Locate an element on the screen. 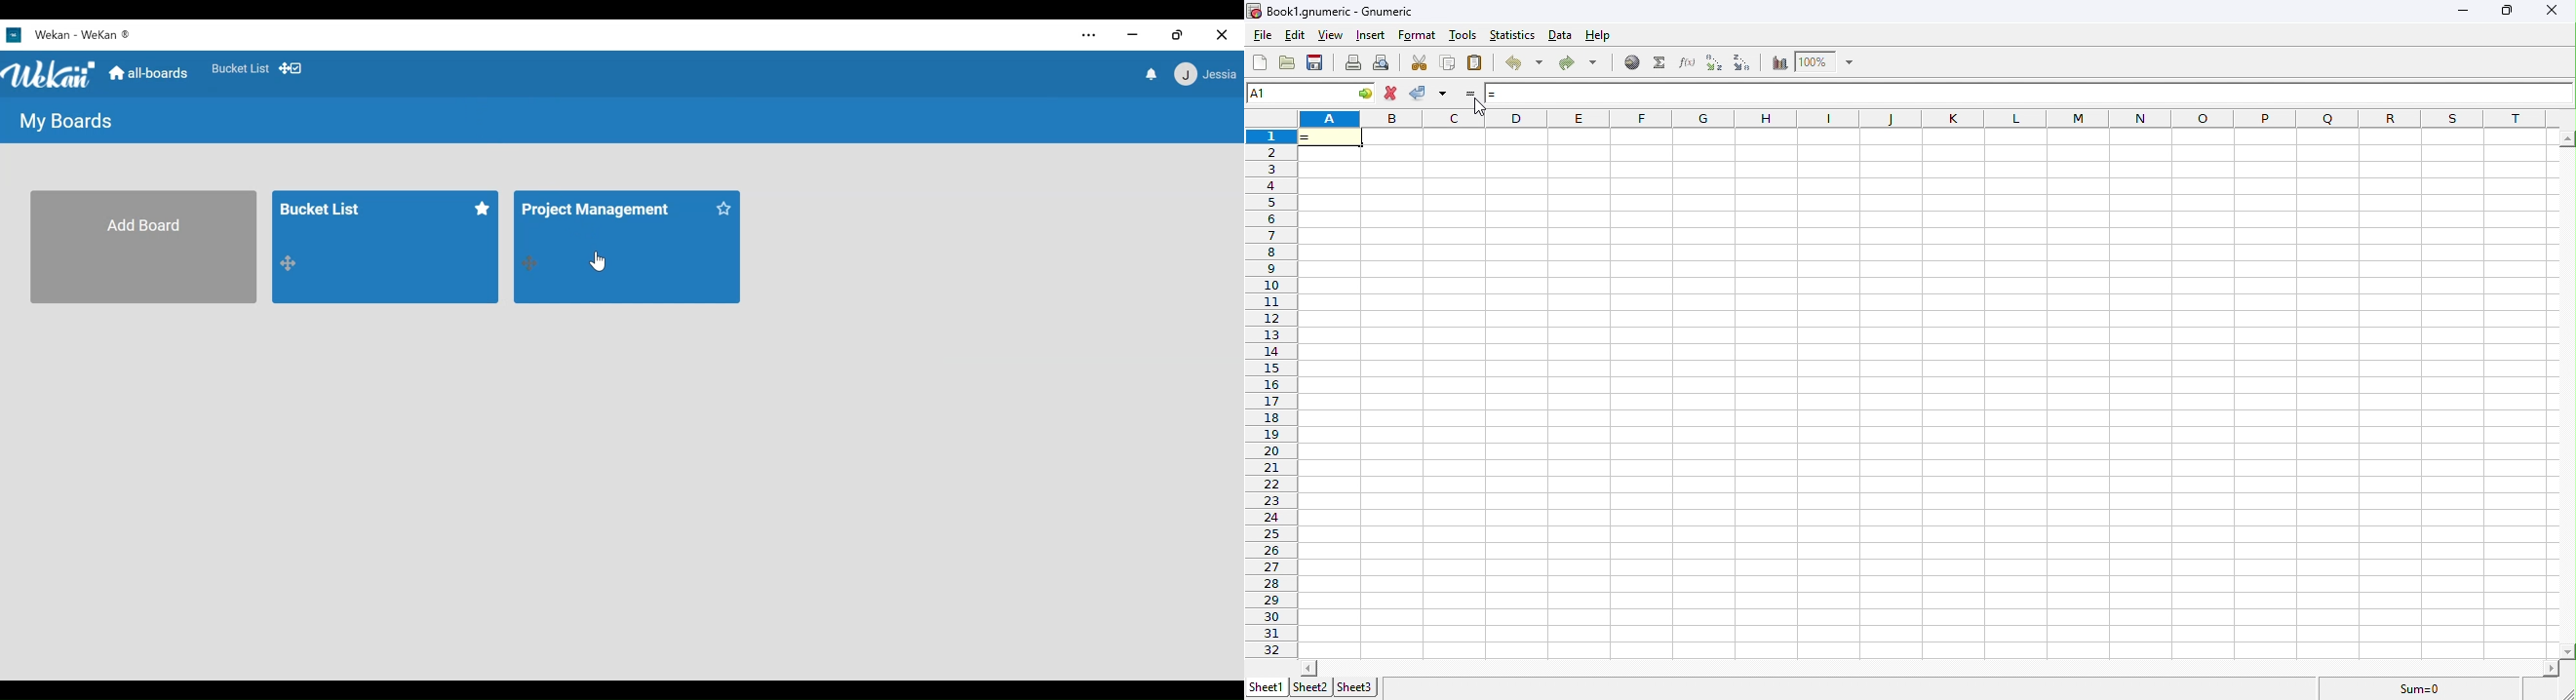  Book1.gnumeric -Gnumeric is located at coordinates (1332, 11).